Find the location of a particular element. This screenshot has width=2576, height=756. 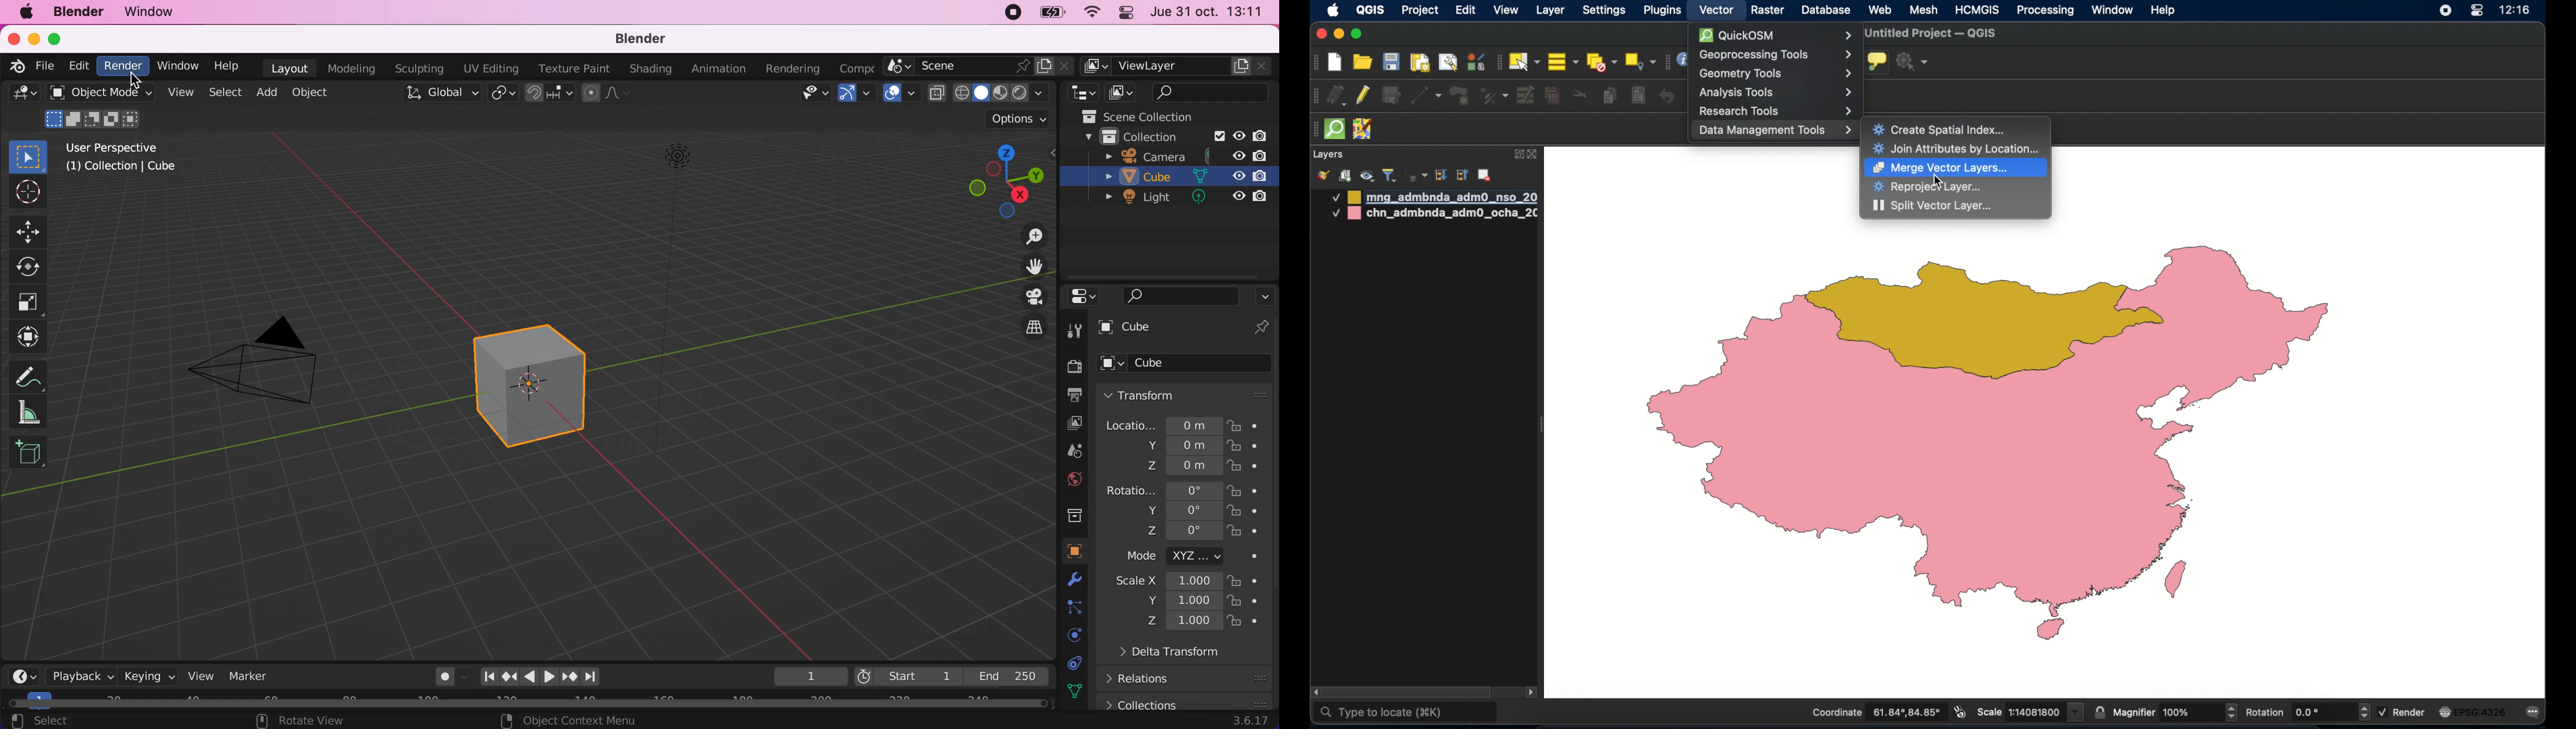

add is located at coordinates (268, 94).